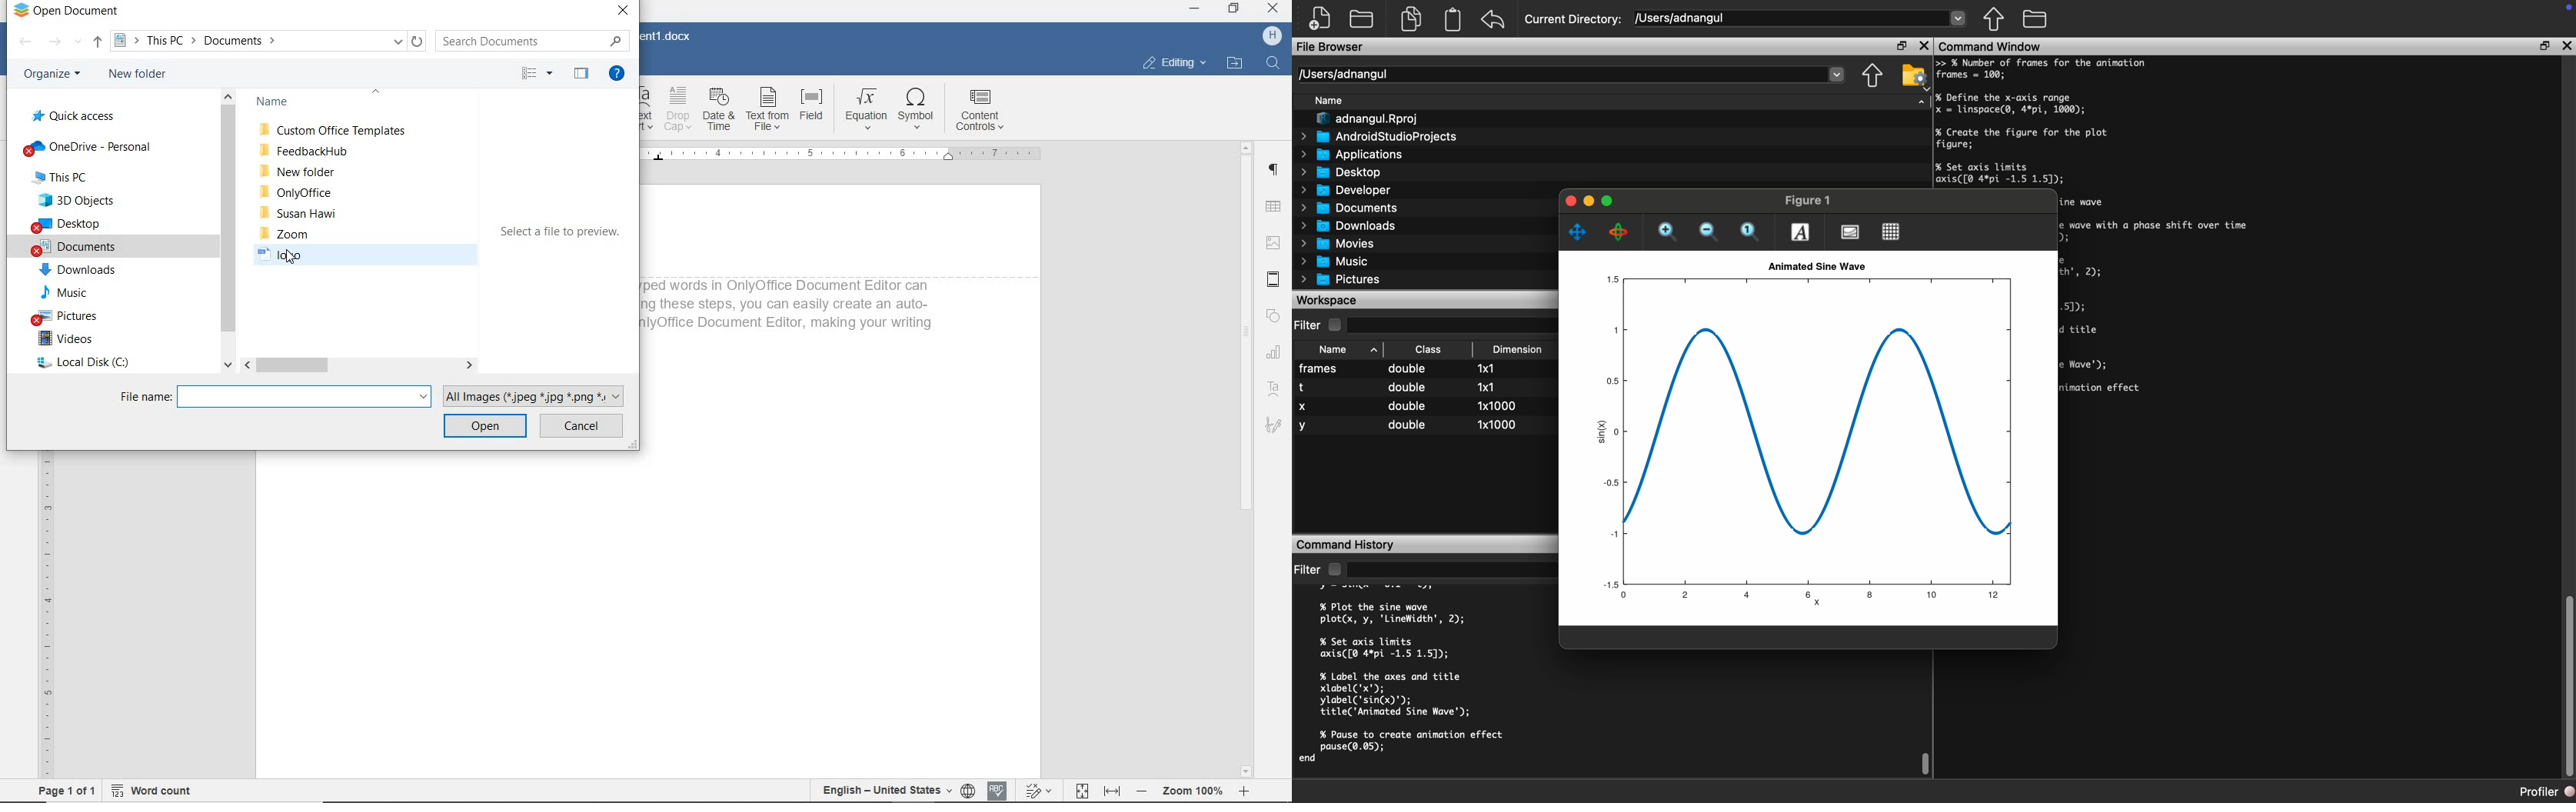 Image resolution: width=2576 pixels, height=812 pixels. Describe the element at coordinates (538, 73) in the screenshot. I see `CHANGE YOUR VIEW` at that location.